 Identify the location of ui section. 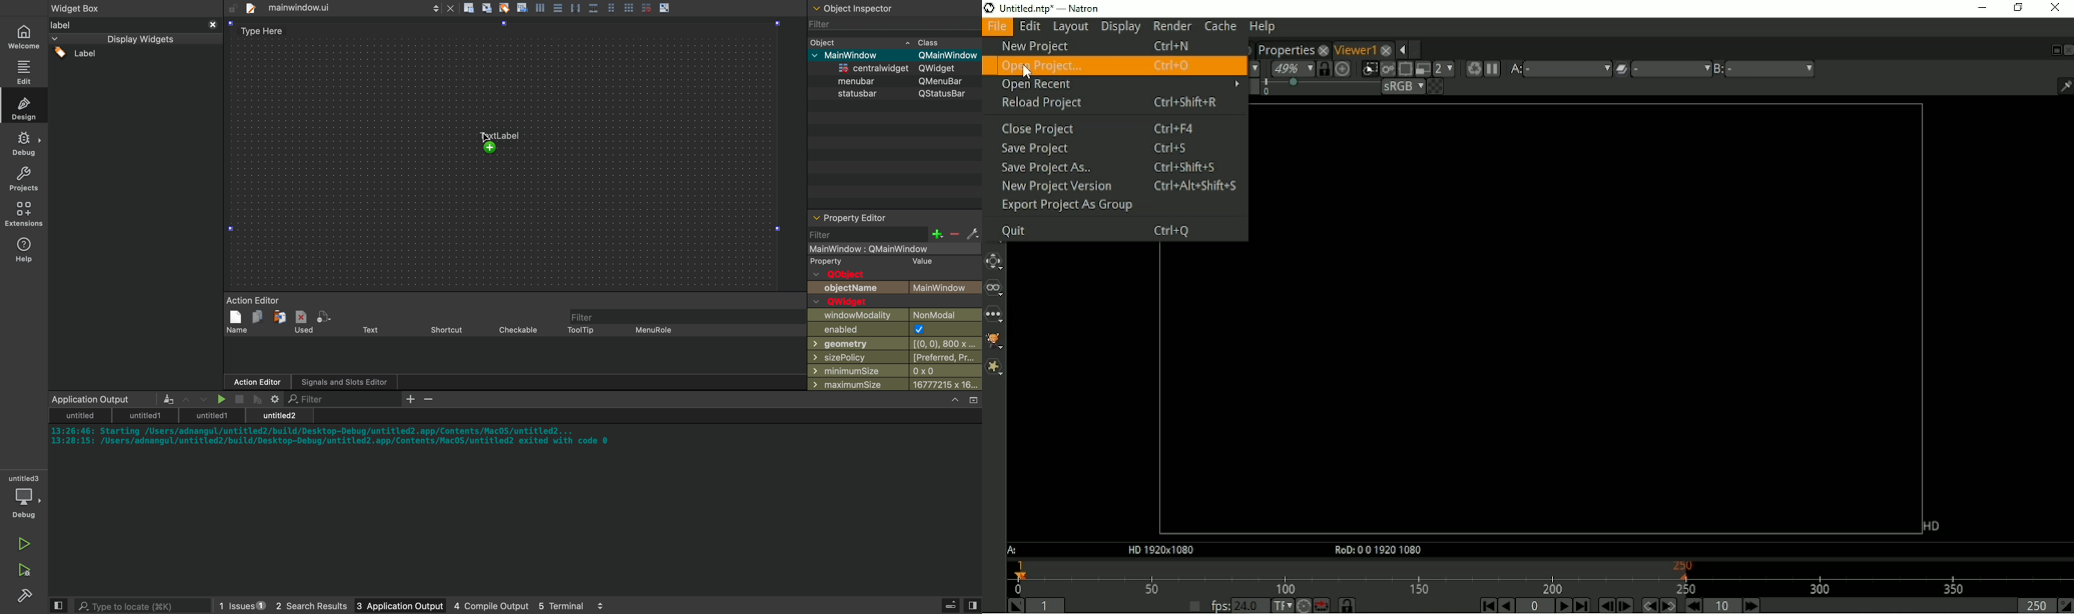
(514, 147).